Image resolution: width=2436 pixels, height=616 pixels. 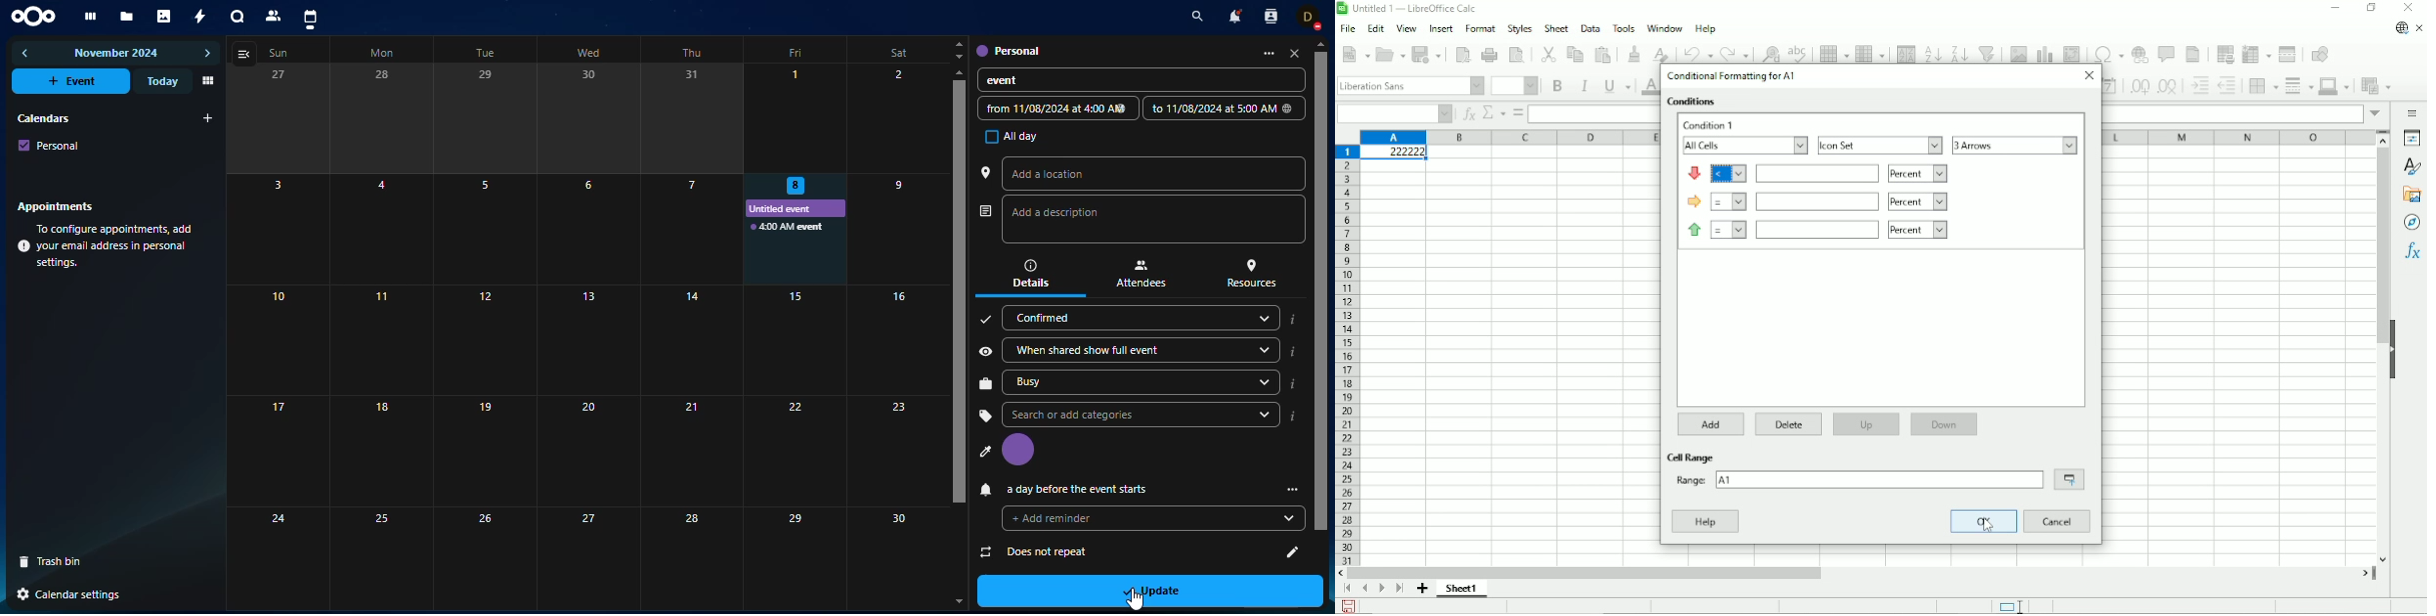 What do you see at coordinates (897, 340) in the screenshot?
I see `16` at bounding box center [897, 340].